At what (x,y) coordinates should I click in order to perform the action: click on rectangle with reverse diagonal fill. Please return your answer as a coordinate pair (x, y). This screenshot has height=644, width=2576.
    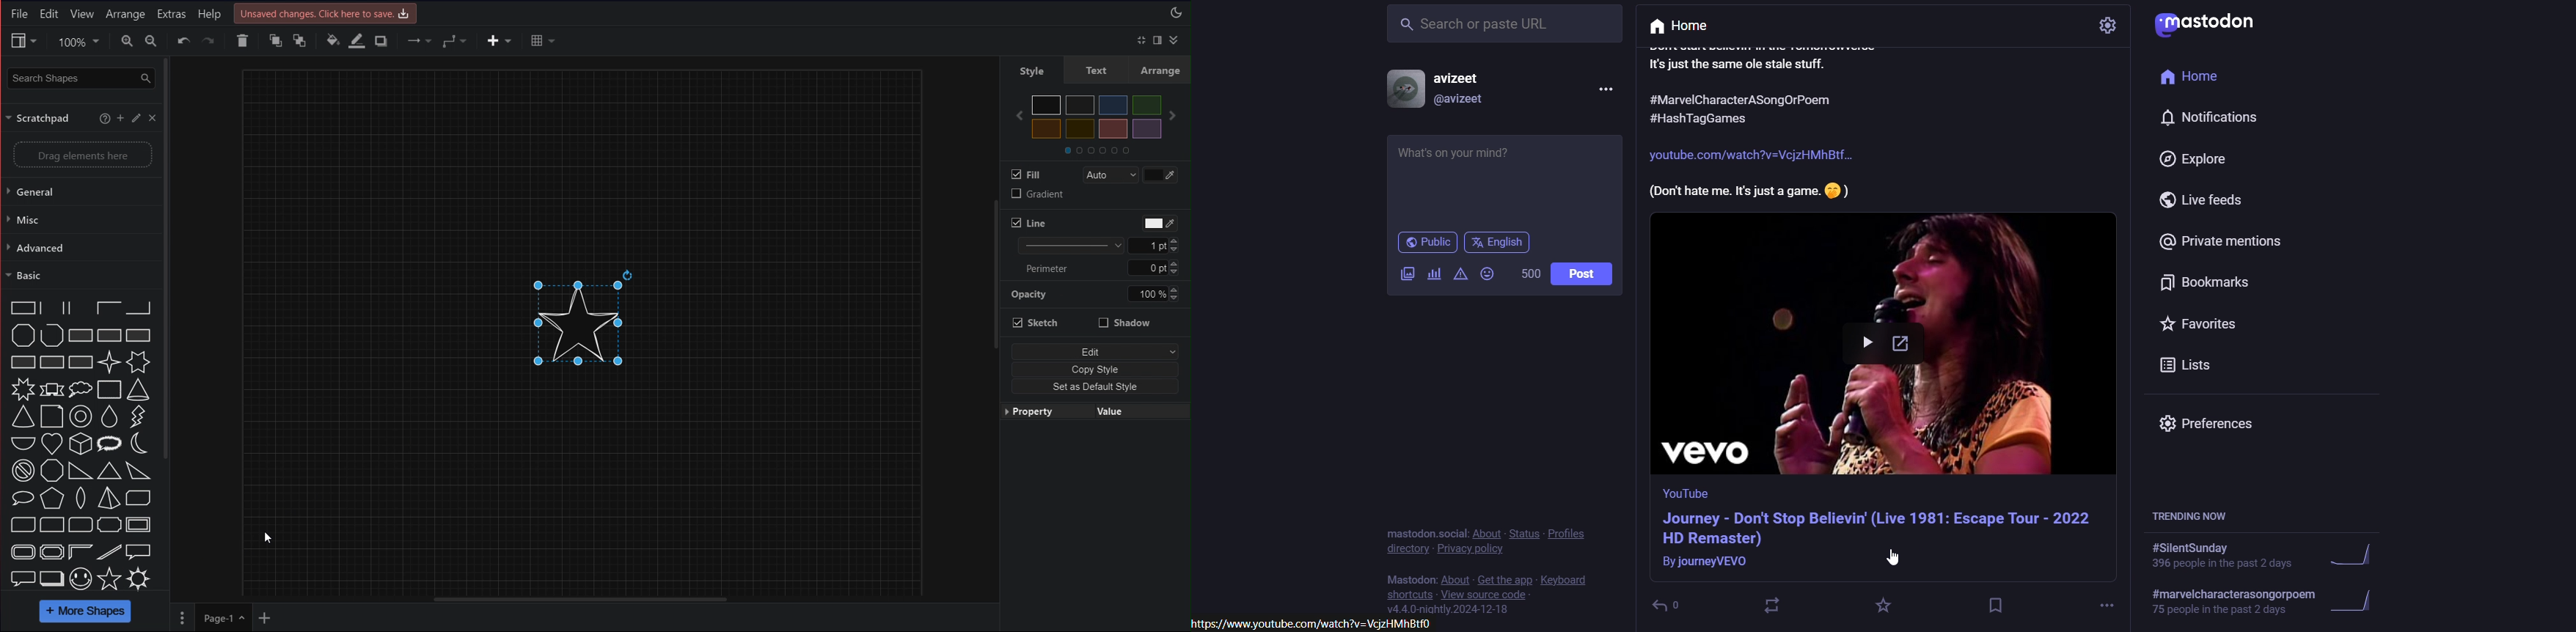
    Looking at the image, I should click on (110, 335).